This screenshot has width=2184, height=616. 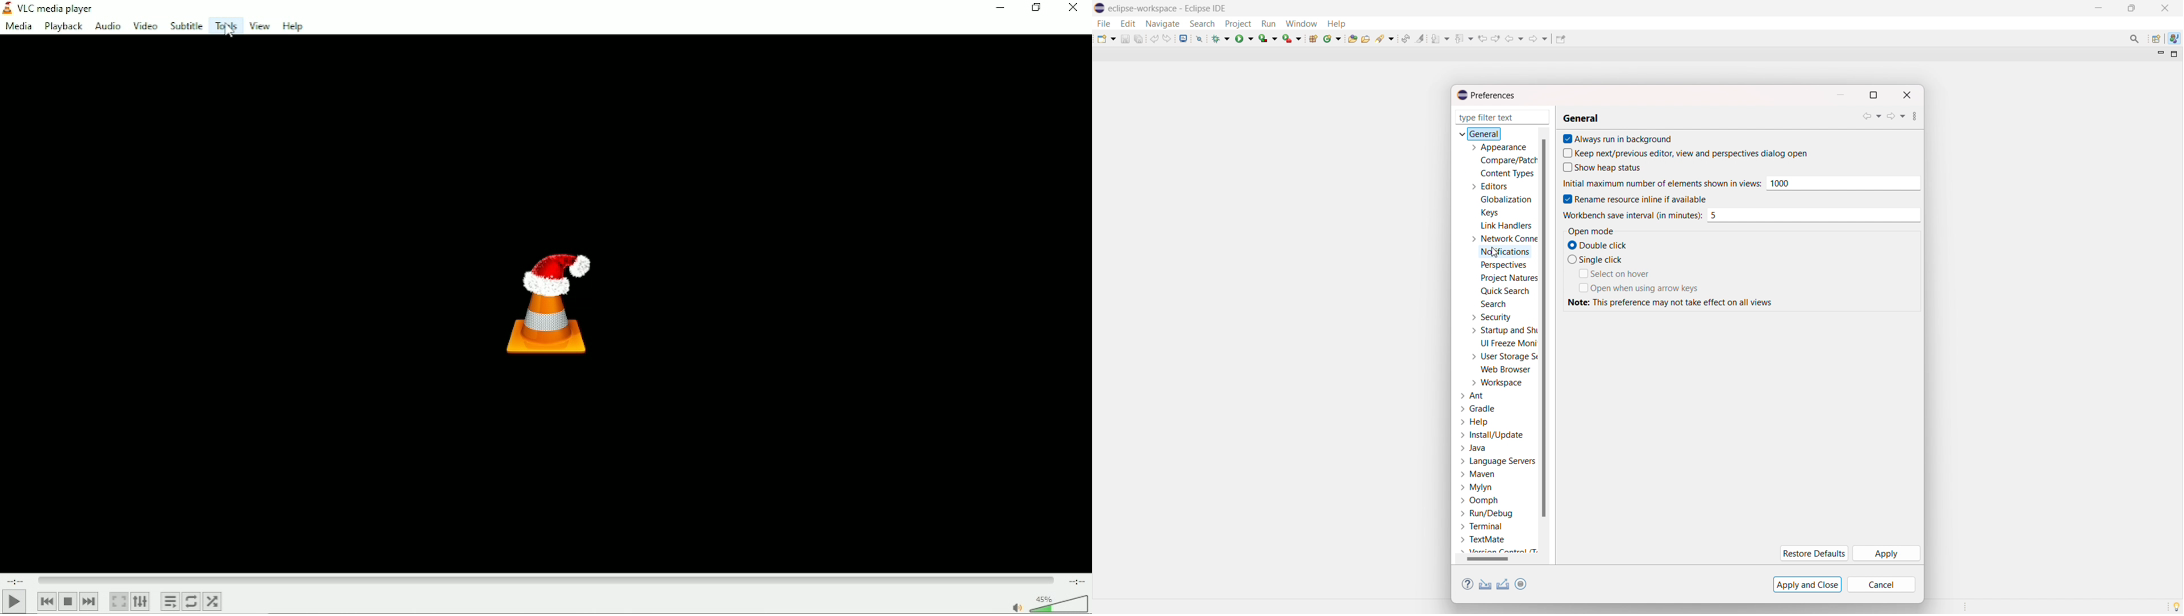 What do you see at coordinates (1507, 199) in the screenshot?
I see `globalization` at bounding box center [1507, 199].